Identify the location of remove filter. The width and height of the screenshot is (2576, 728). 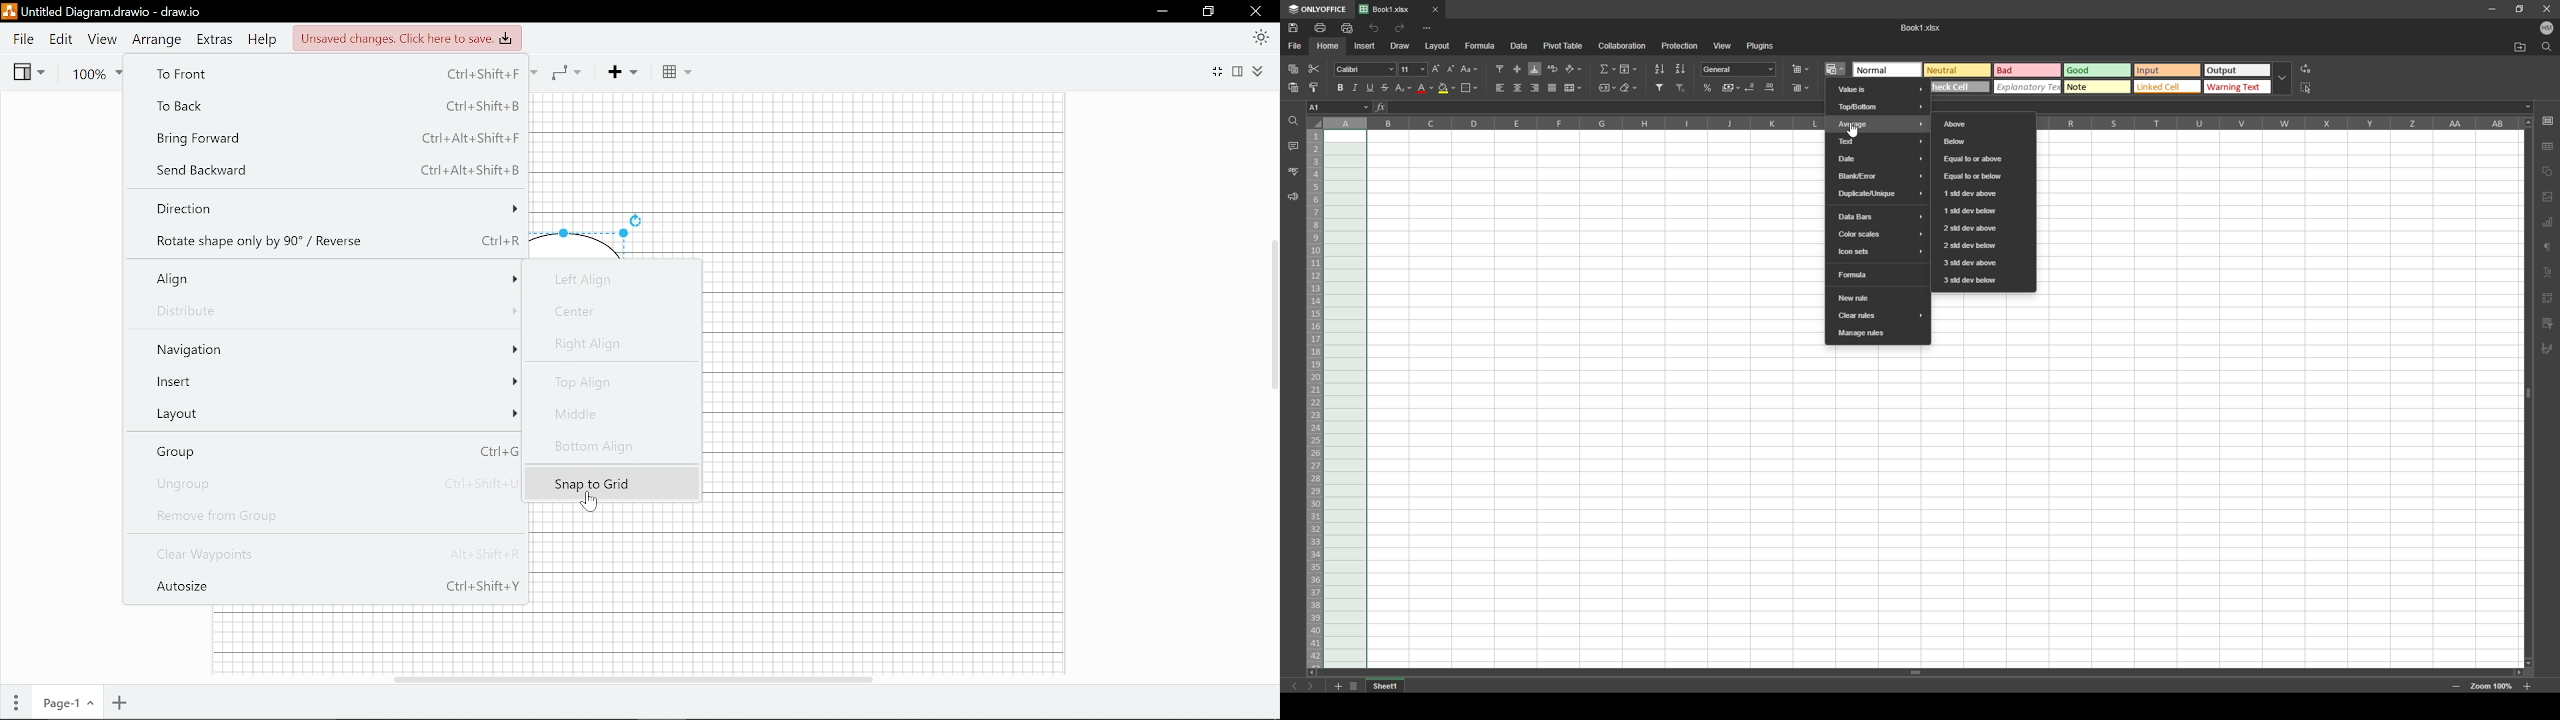
(1681, 87).